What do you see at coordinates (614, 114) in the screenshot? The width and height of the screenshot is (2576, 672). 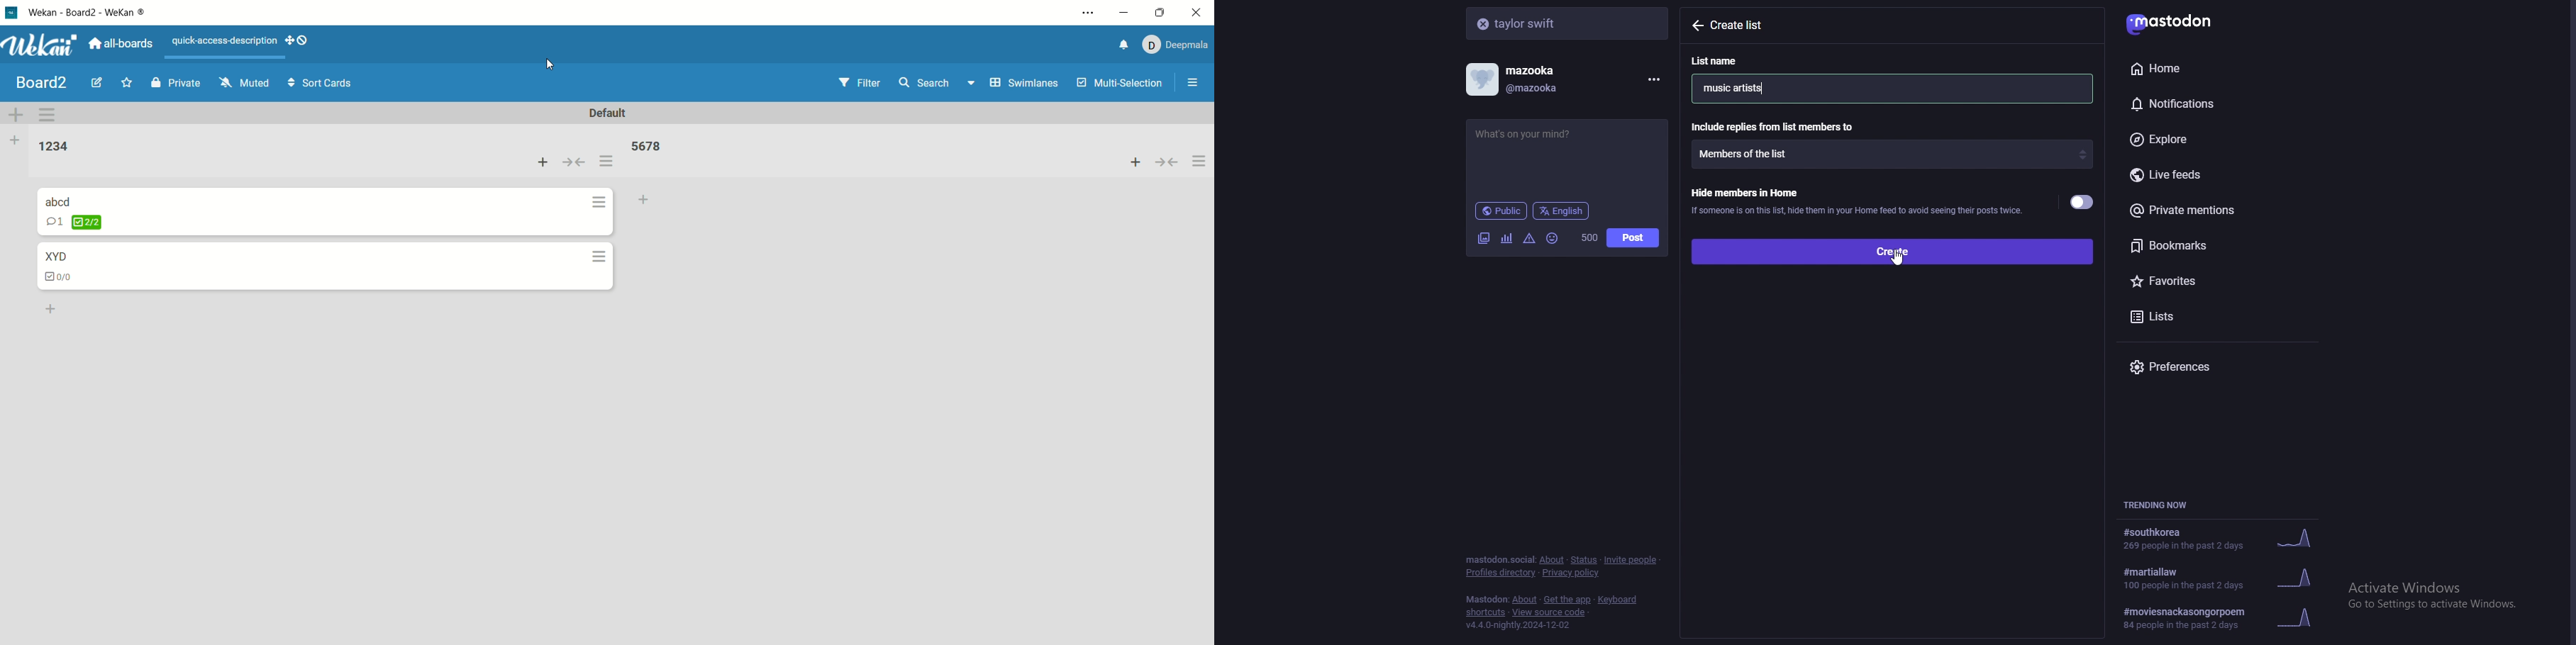 I see `default` at bounding box center [614, 114].